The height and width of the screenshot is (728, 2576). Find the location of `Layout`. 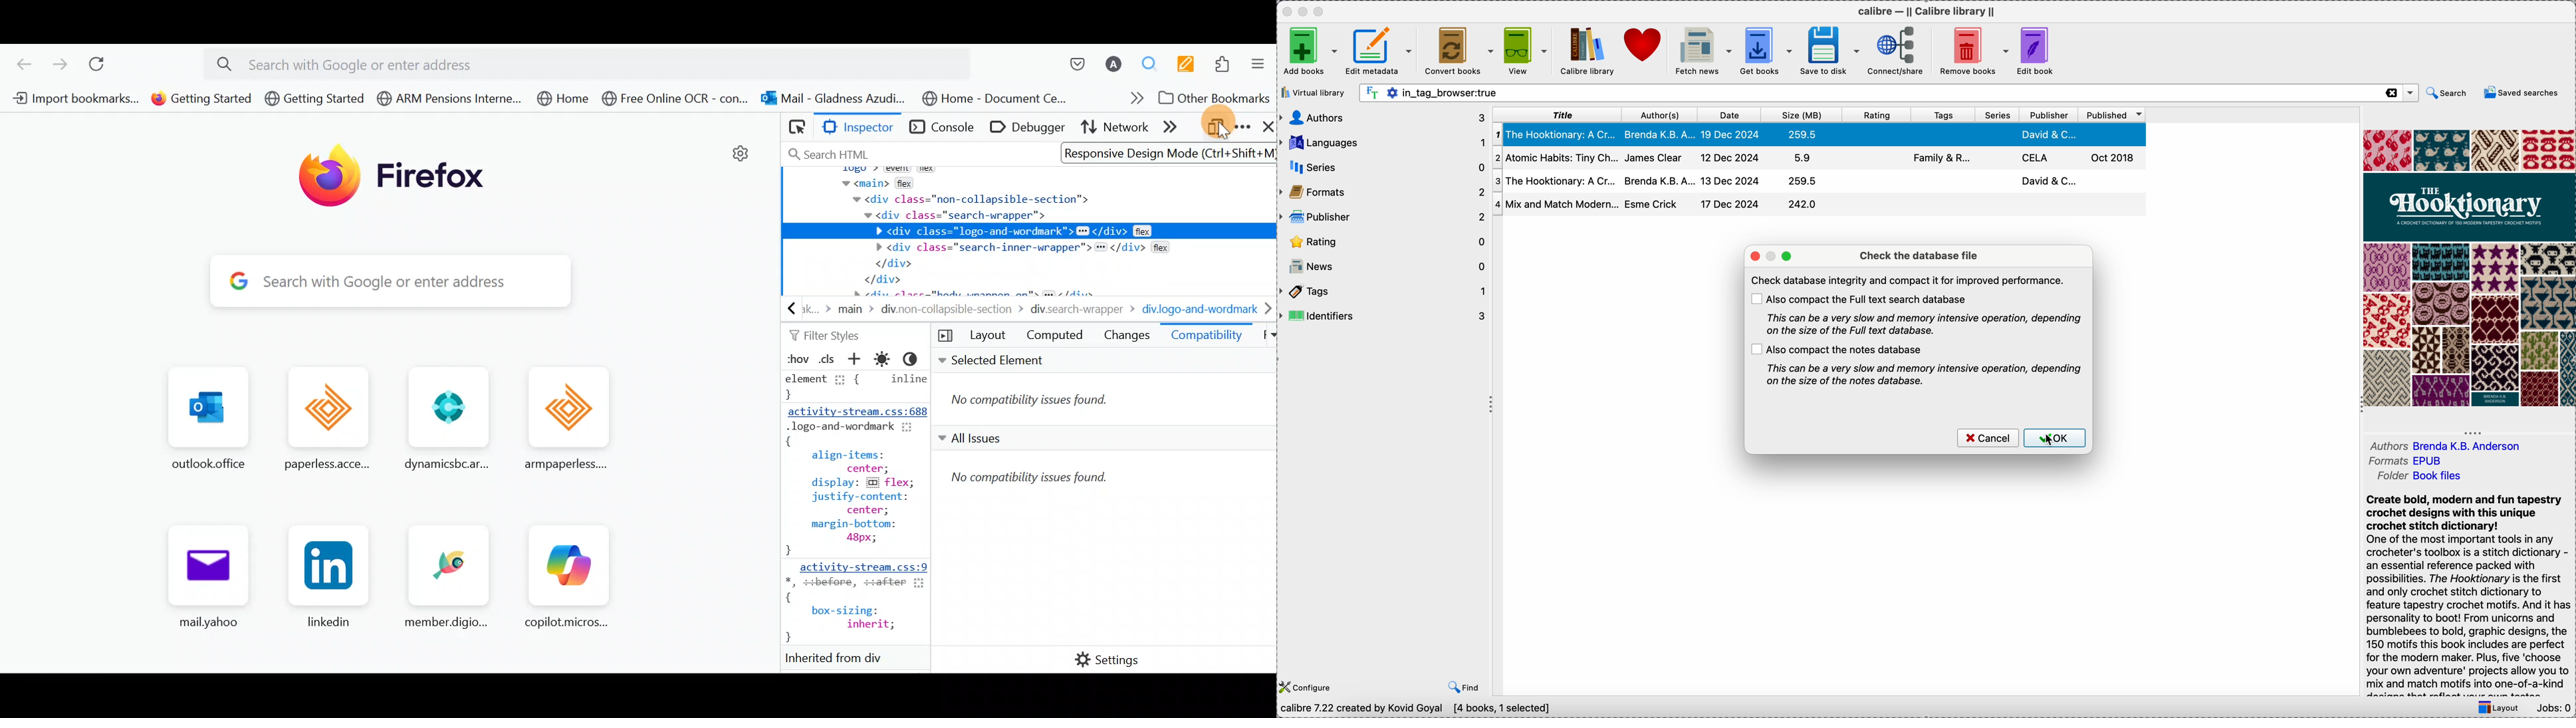

Layout is located at coordinates (975, 336).